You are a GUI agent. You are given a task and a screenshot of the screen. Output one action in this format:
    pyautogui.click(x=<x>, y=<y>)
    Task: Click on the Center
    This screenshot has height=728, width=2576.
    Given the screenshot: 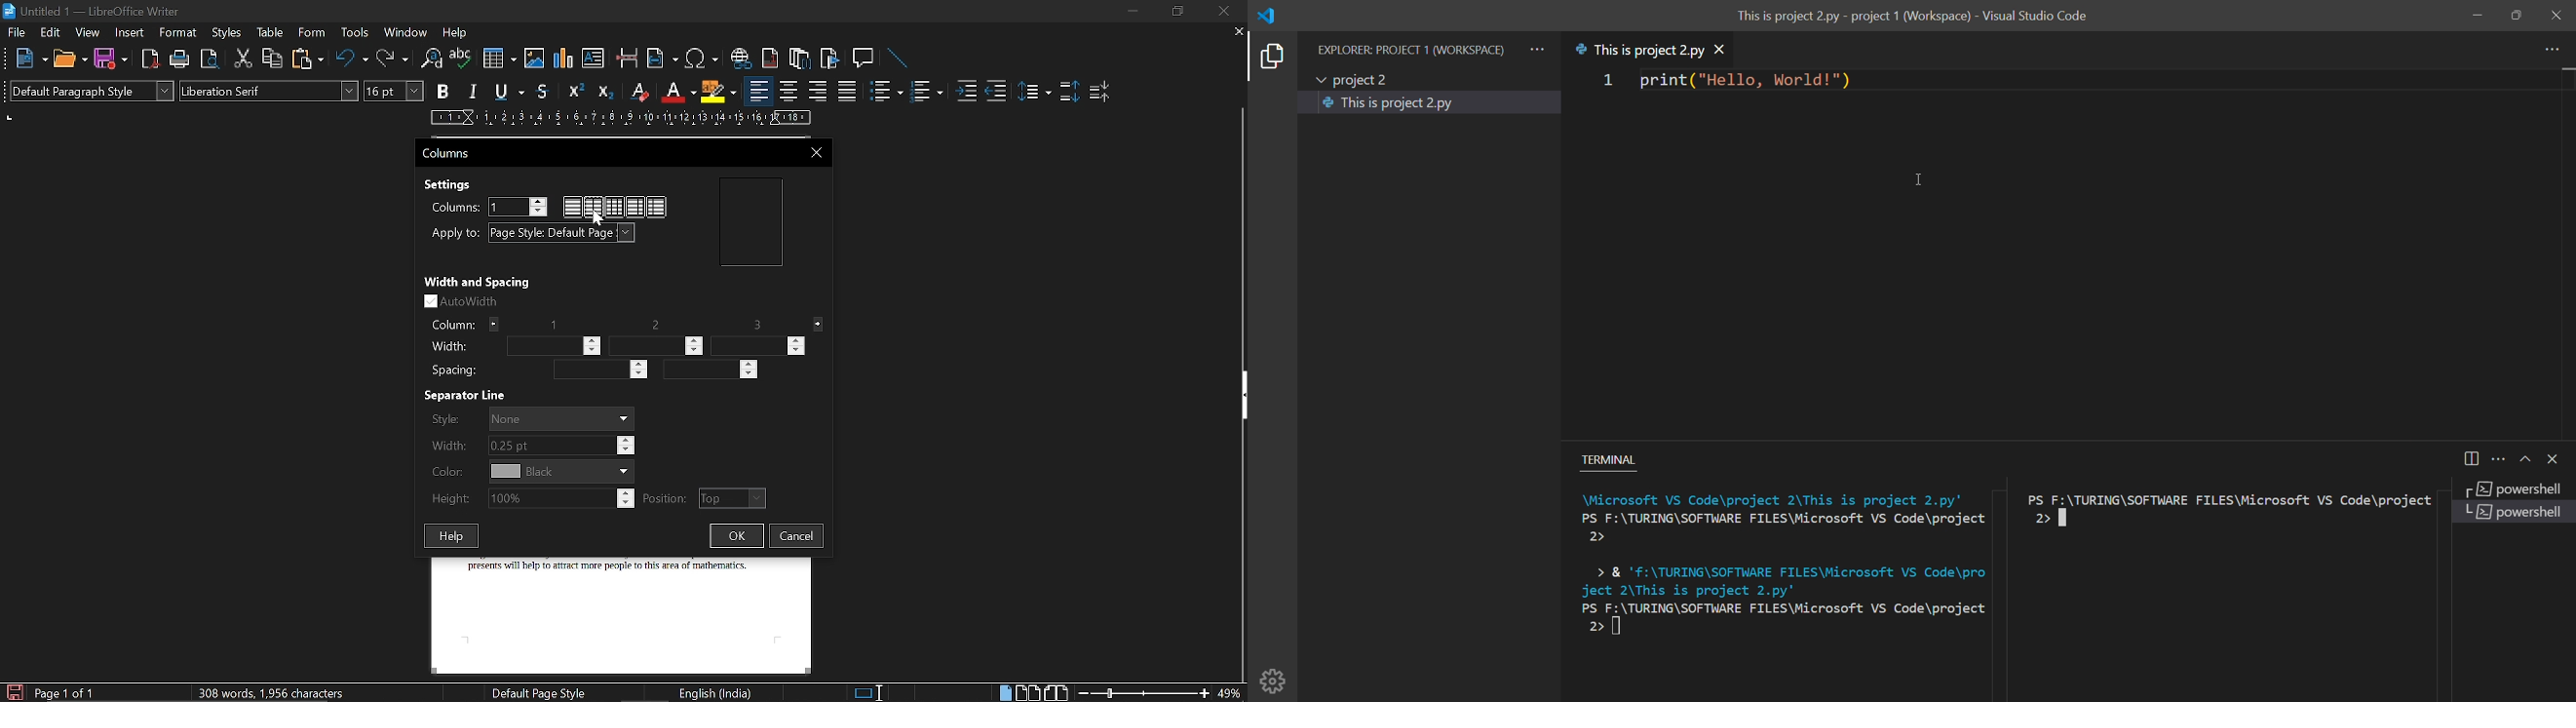 What is the action you would take?
    pyautogui.click(x=789, y=92)
    